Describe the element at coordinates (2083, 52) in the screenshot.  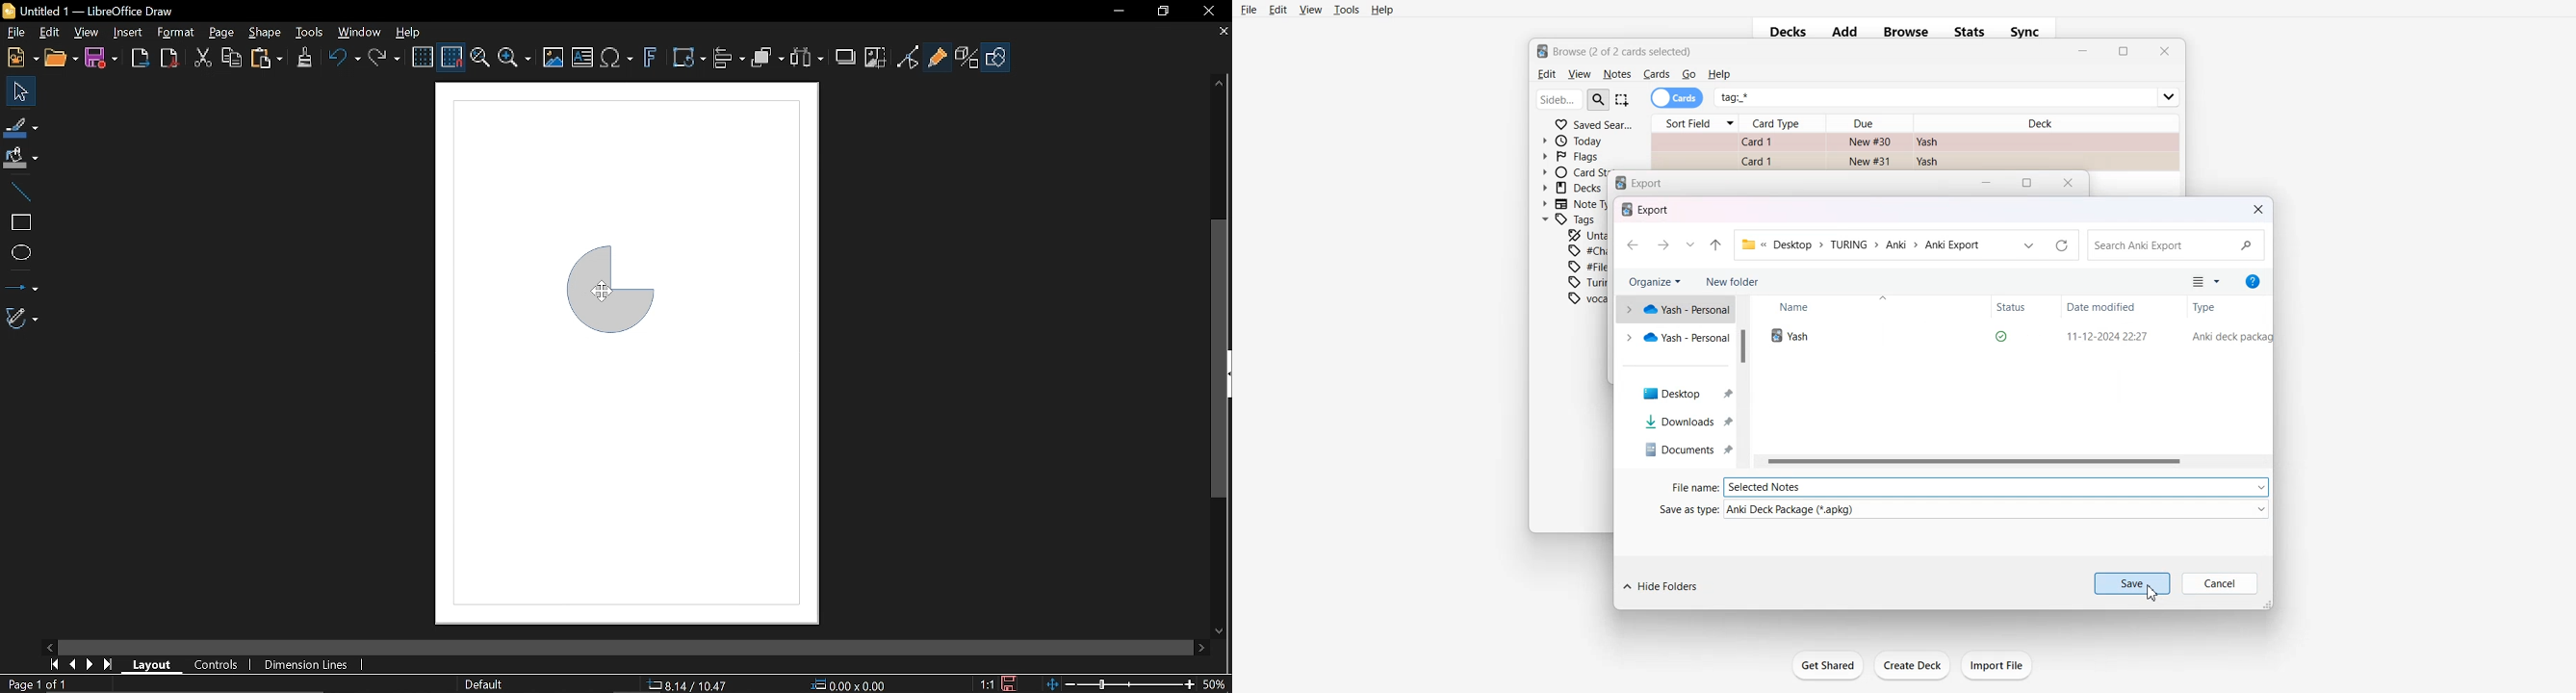
I see `Minimize` at that location.